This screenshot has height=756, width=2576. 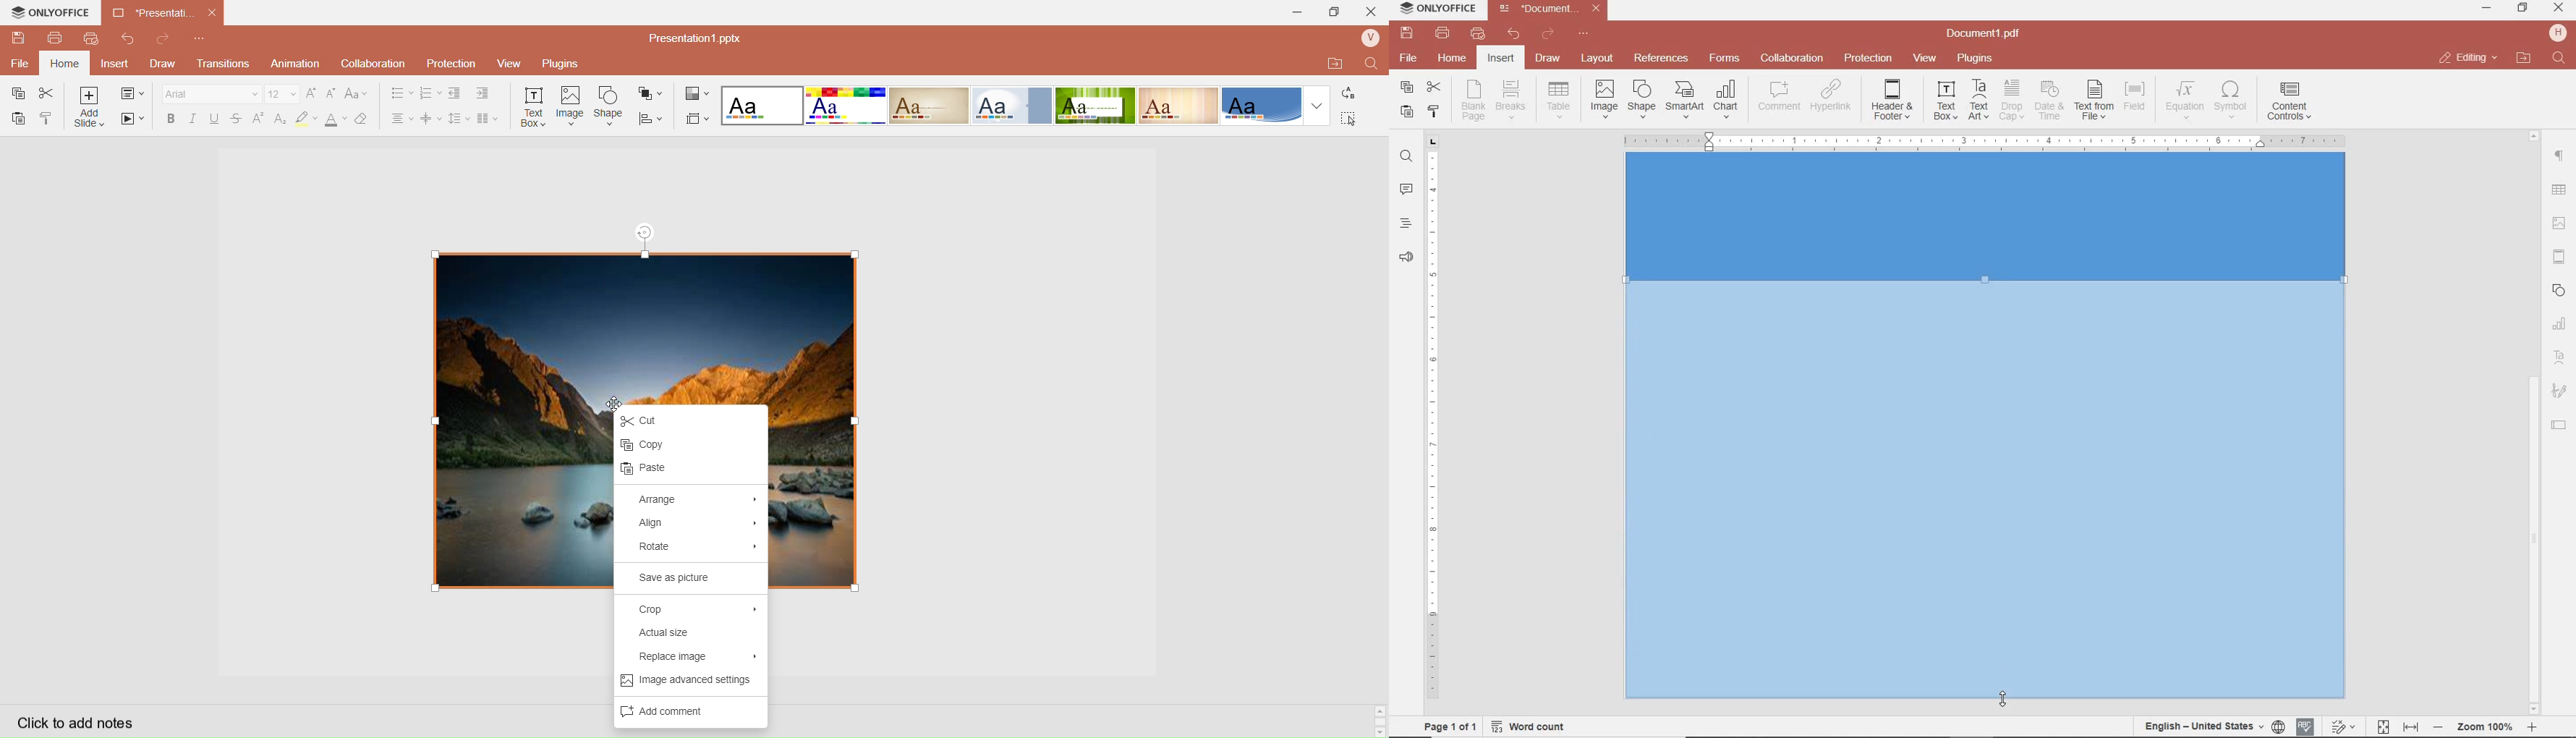 I want to click on find, so click(x=2561, y=59).